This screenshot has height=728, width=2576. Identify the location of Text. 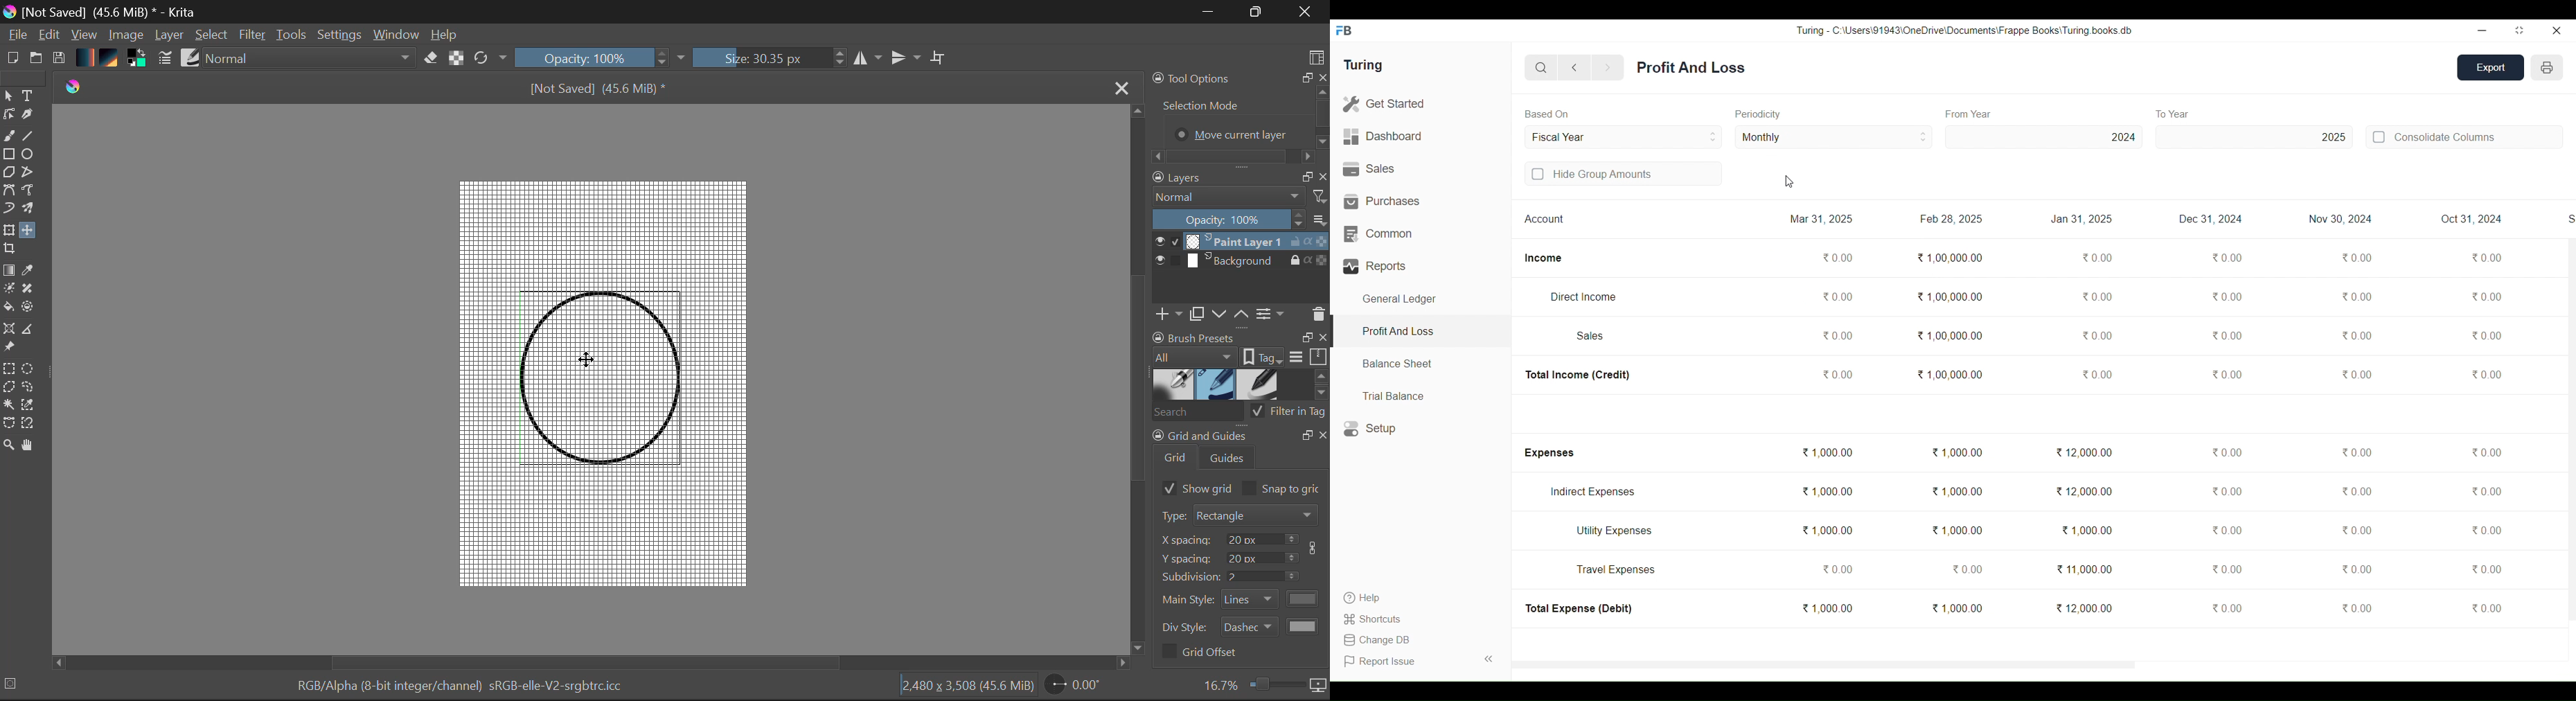
(28, 95).